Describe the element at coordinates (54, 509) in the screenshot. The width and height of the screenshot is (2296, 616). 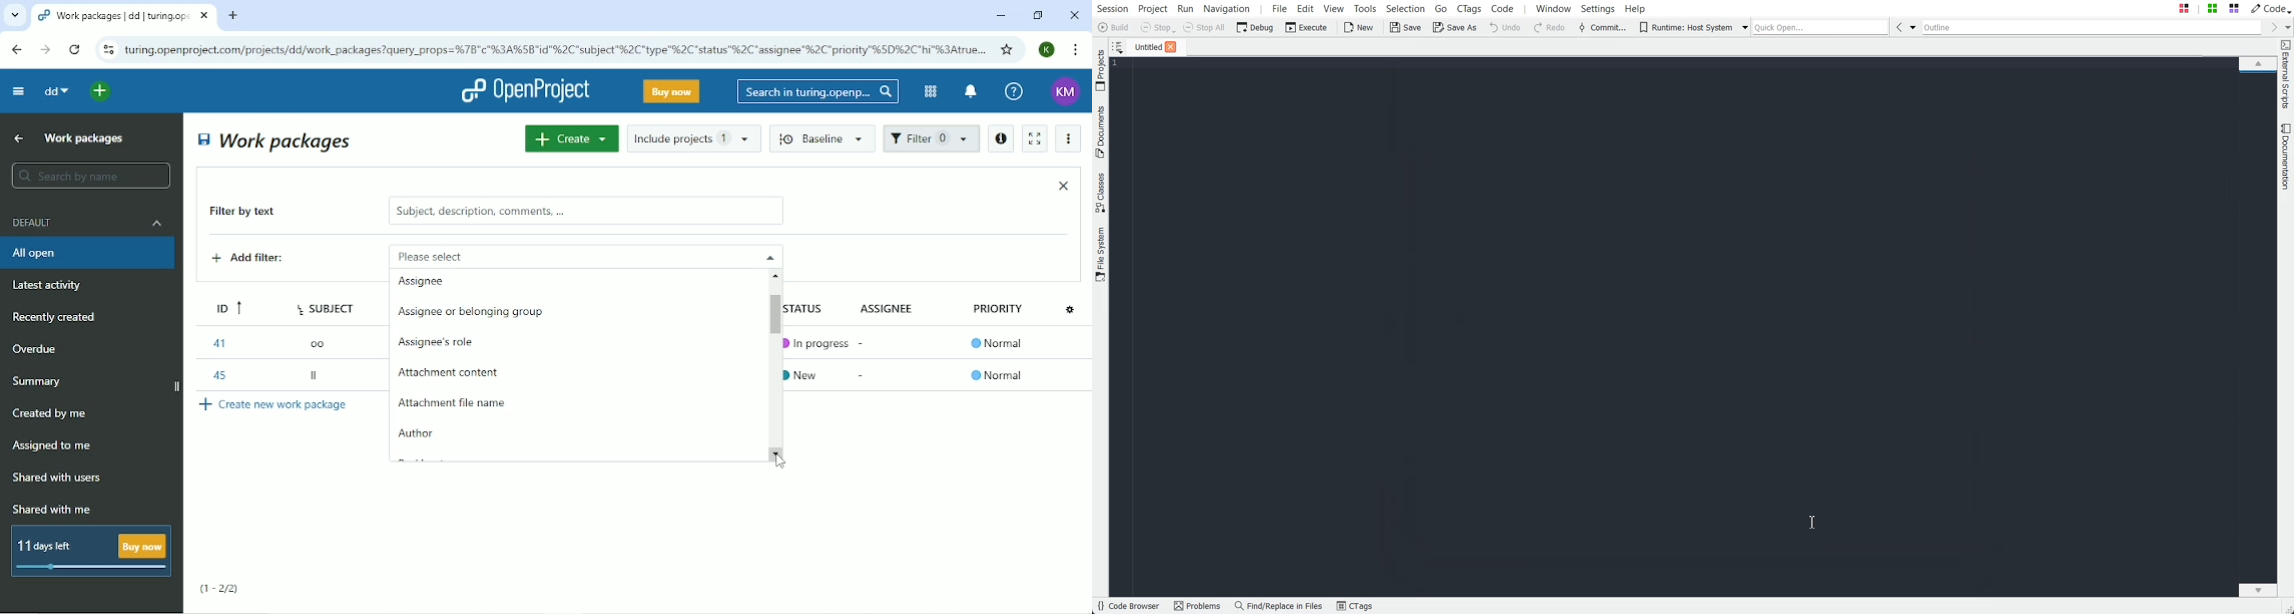
I see `Shared with me` at that location.